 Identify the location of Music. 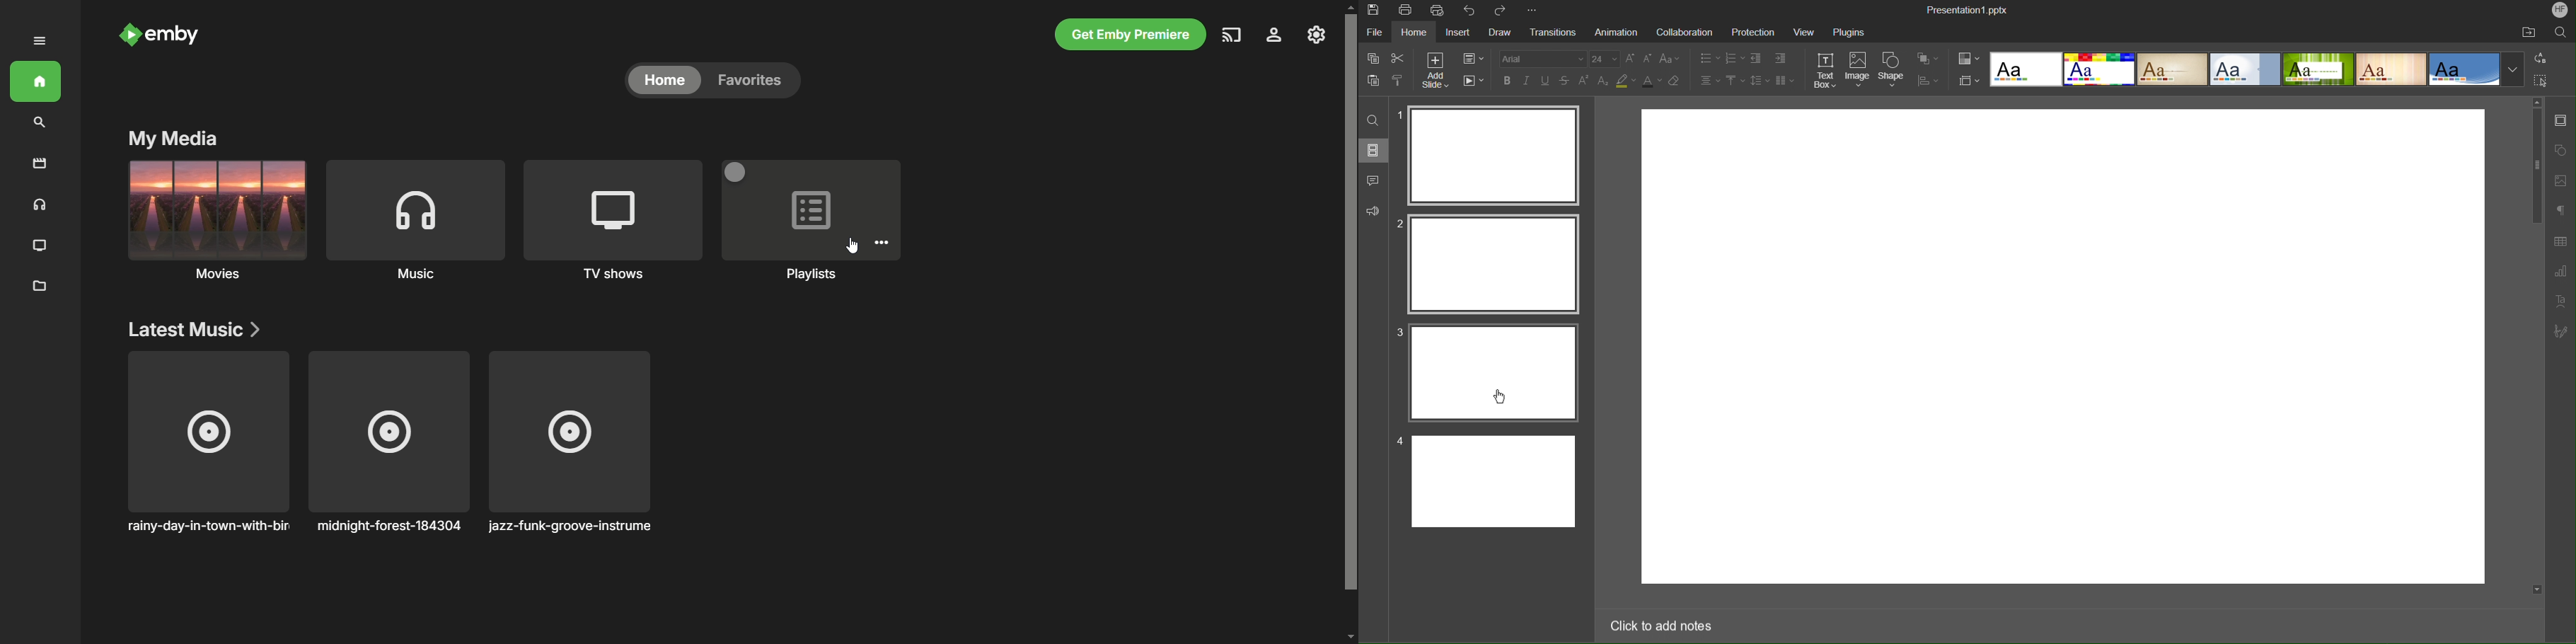
(415, 221).